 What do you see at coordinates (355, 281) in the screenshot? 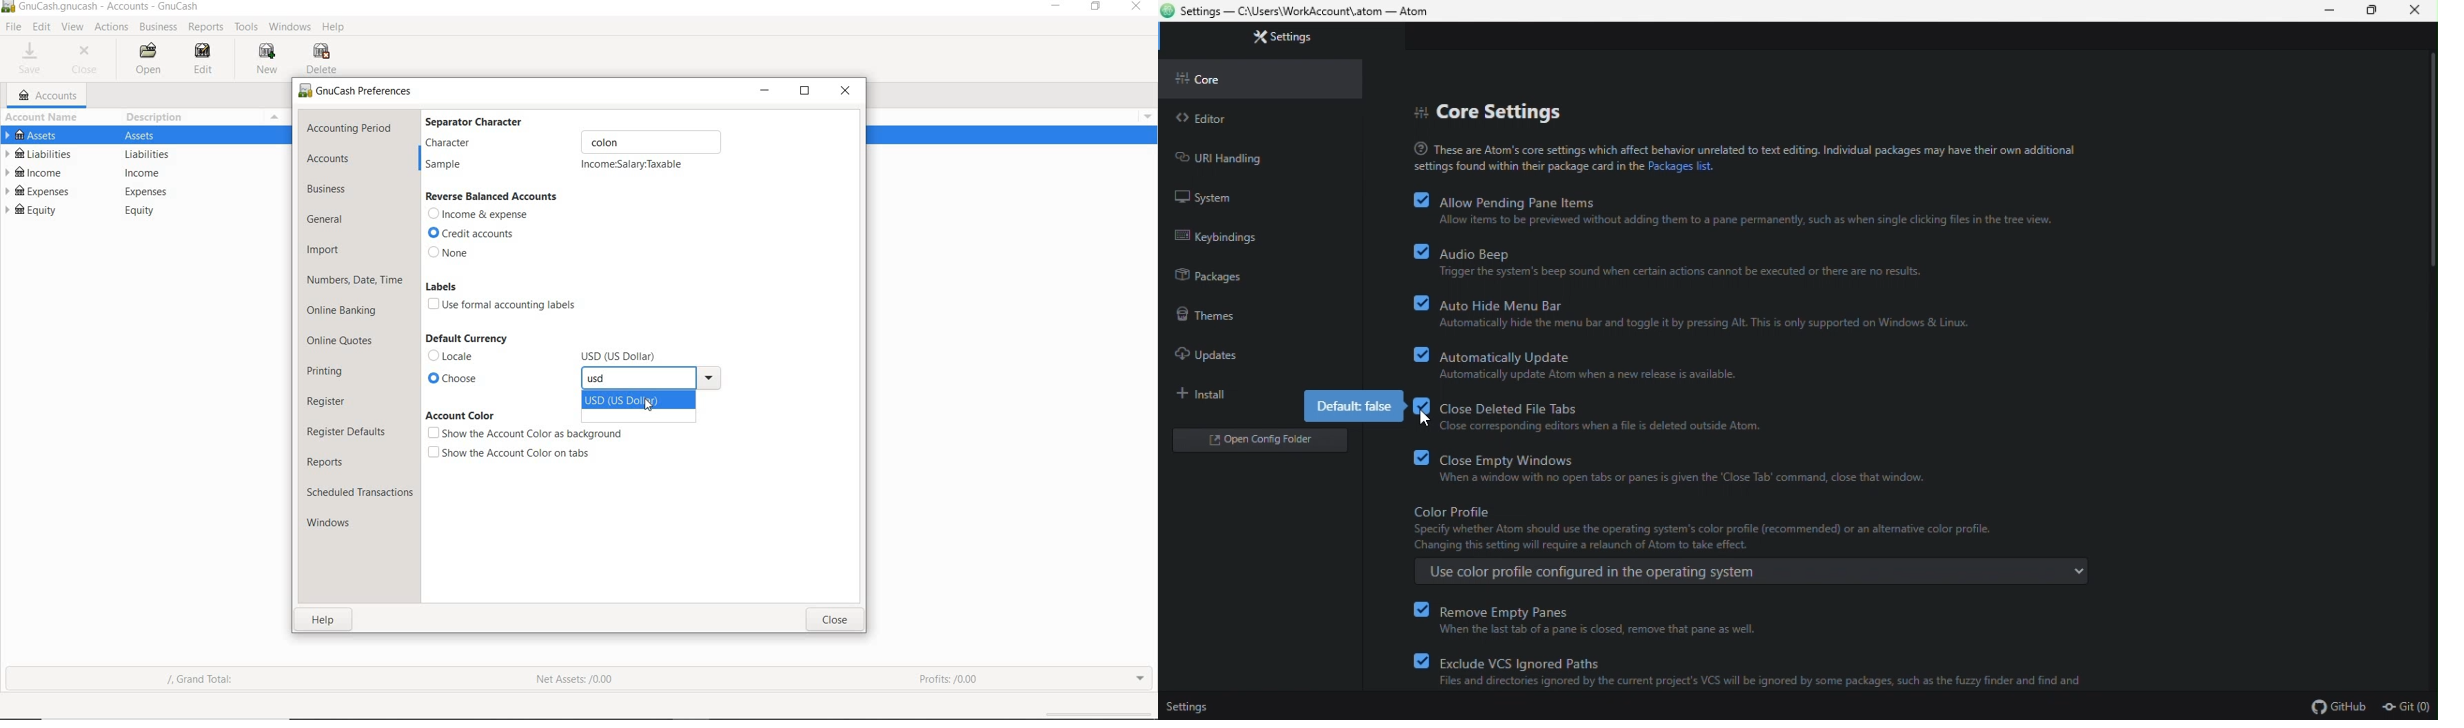
I see `numbers, date, time` at bounding box center [355, 281].